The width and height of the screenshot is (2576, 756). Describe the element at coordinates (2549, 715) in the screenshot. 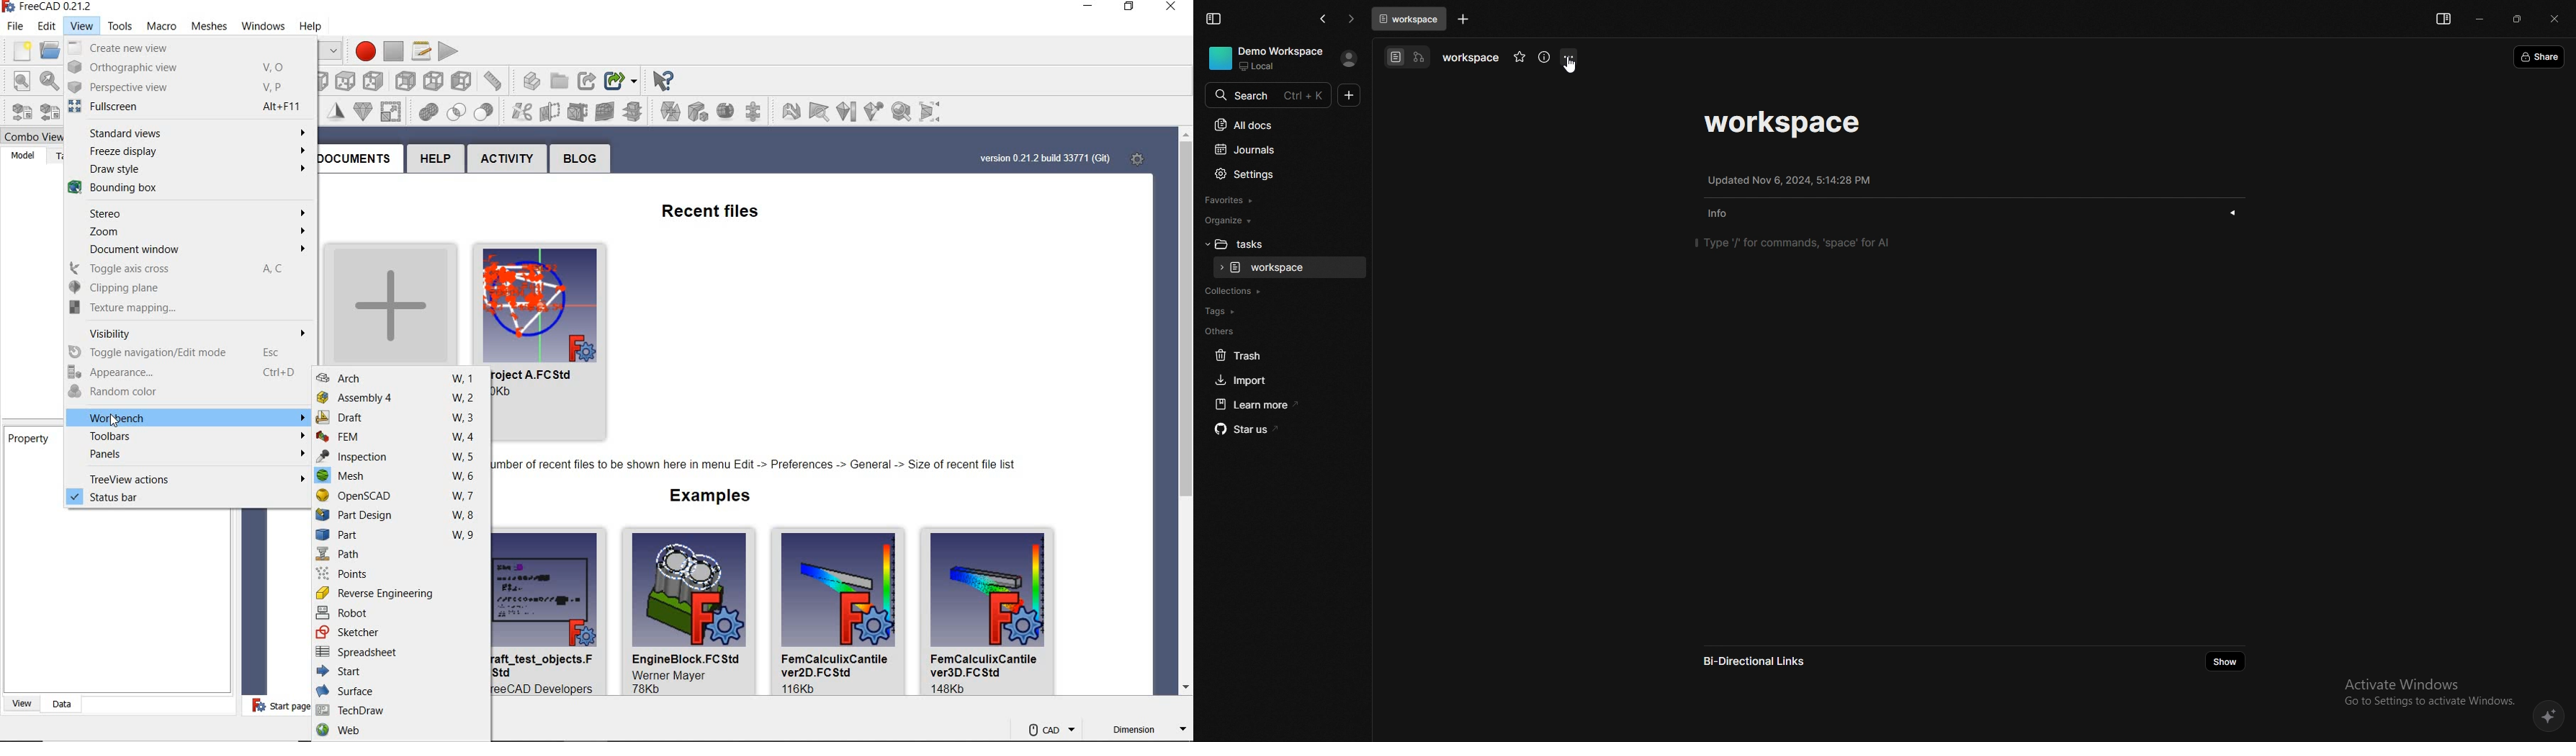

I see `affine AI` at that location.